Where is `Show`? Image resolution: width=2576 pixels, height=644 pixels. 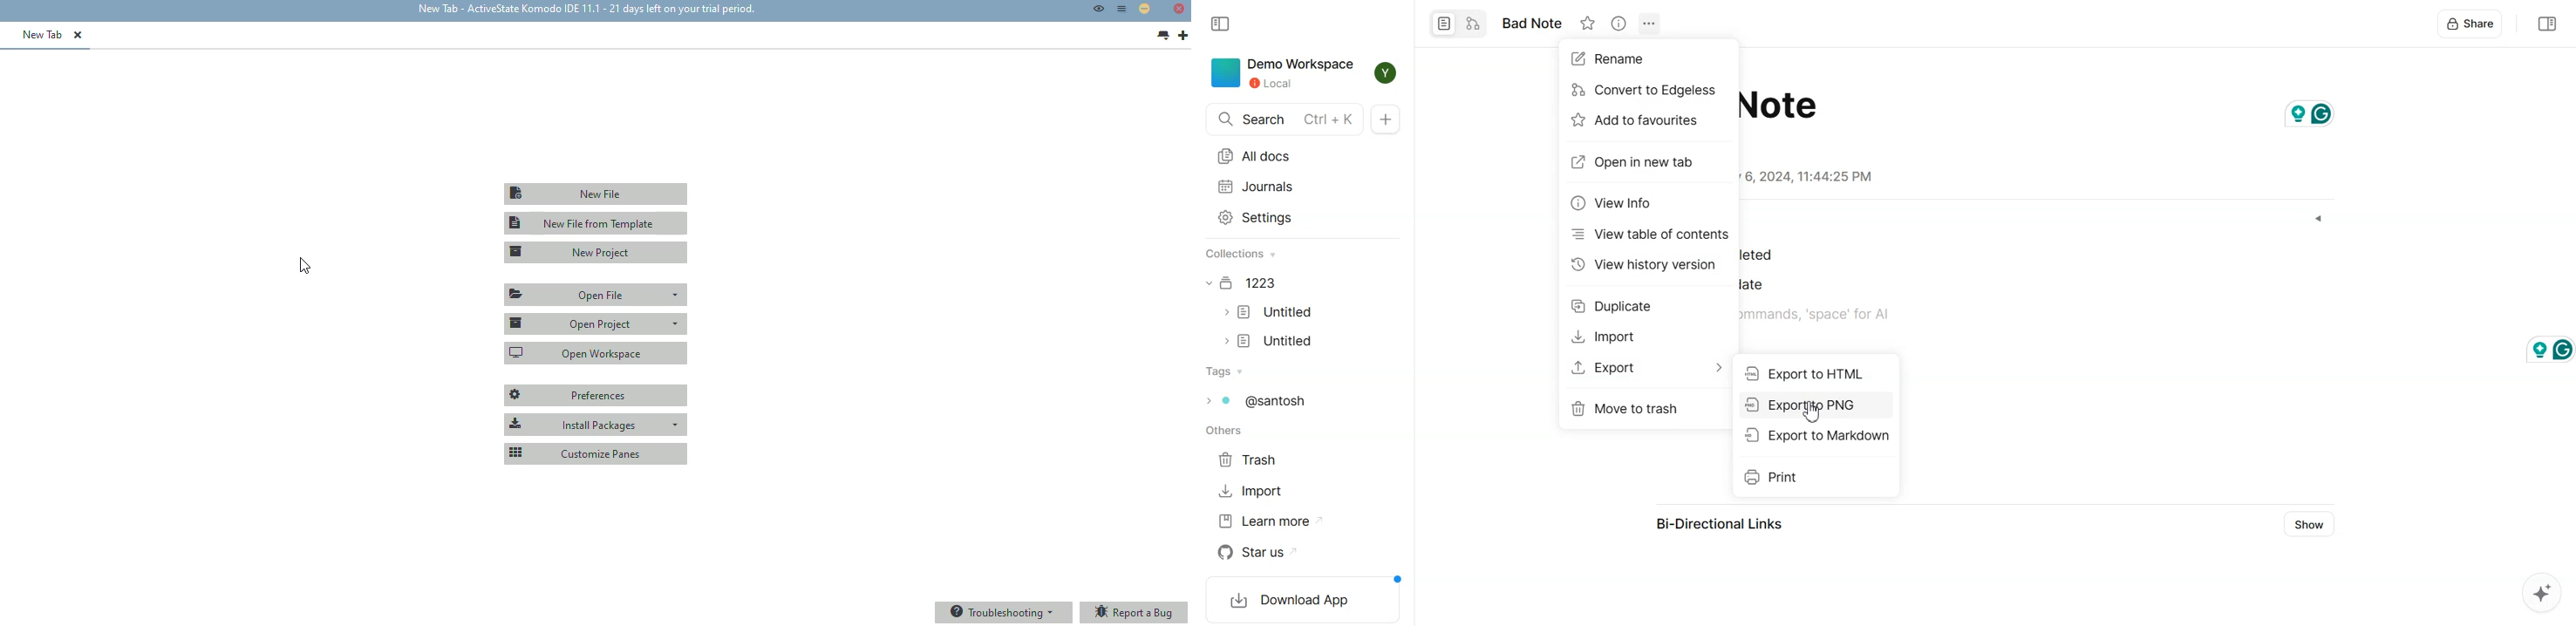 Show is located at coordinates (2307, 524).